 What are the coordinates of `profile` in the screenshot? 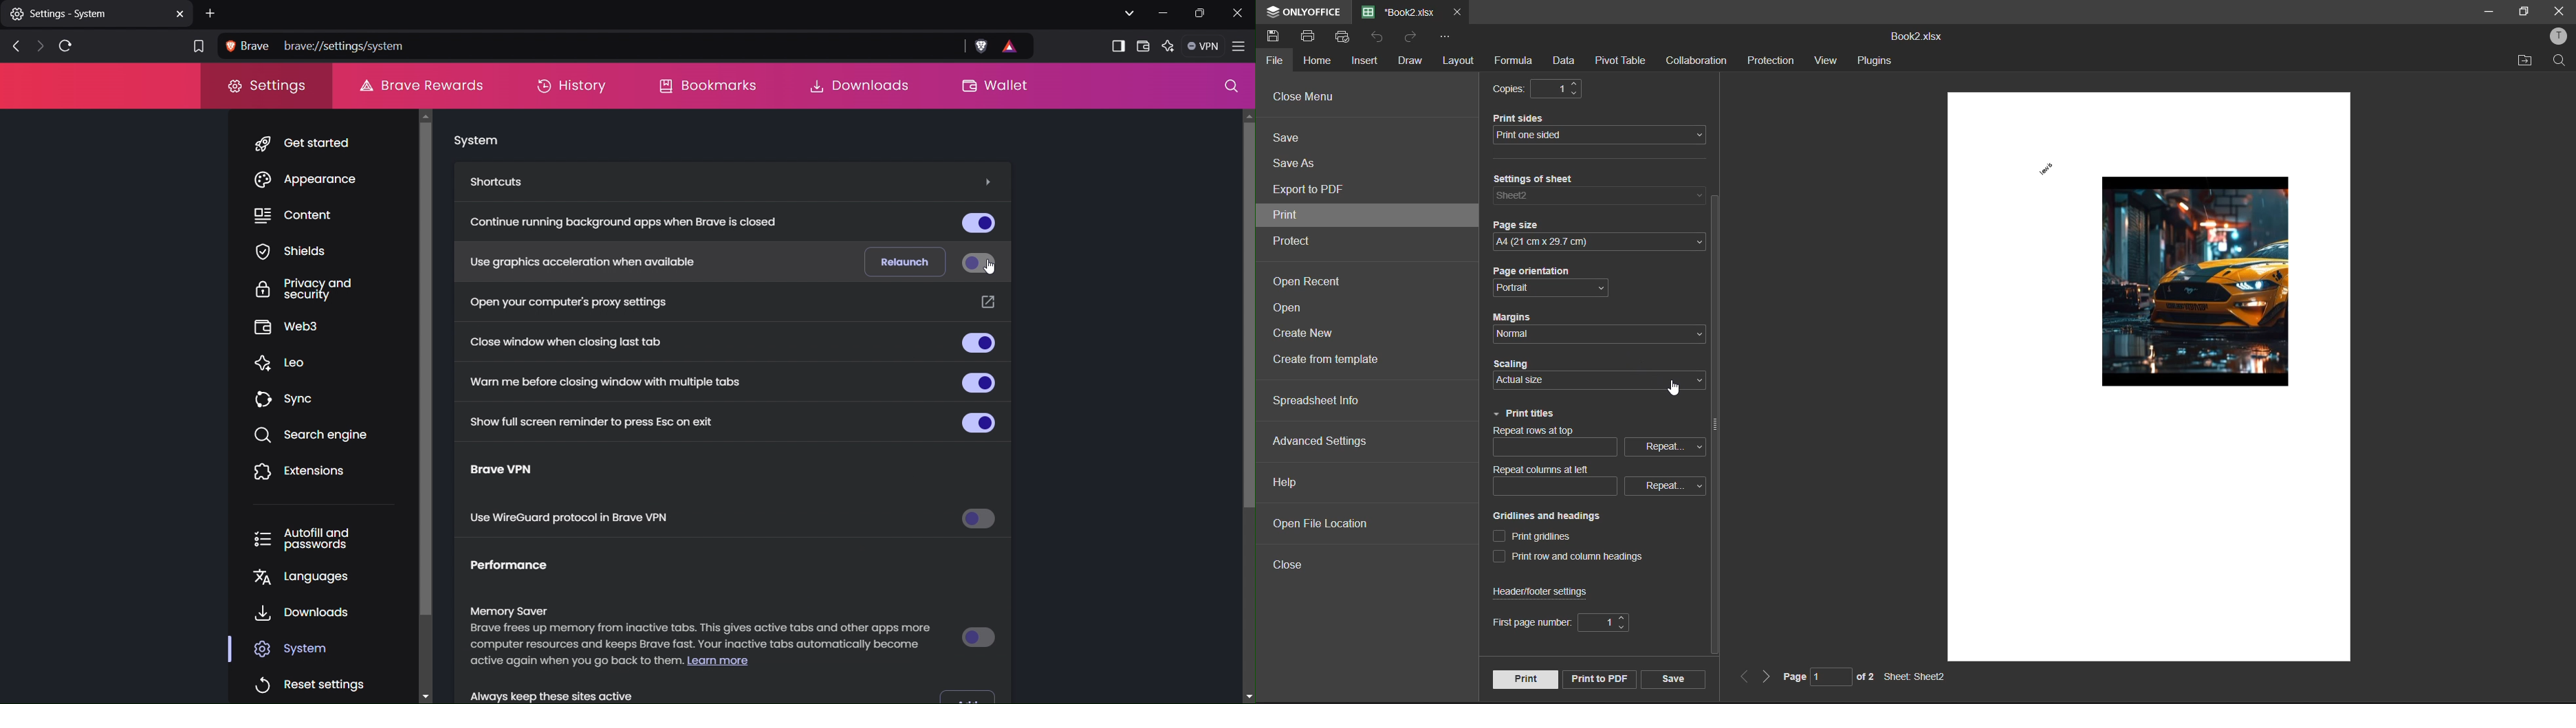 It's located at (2559, 38).